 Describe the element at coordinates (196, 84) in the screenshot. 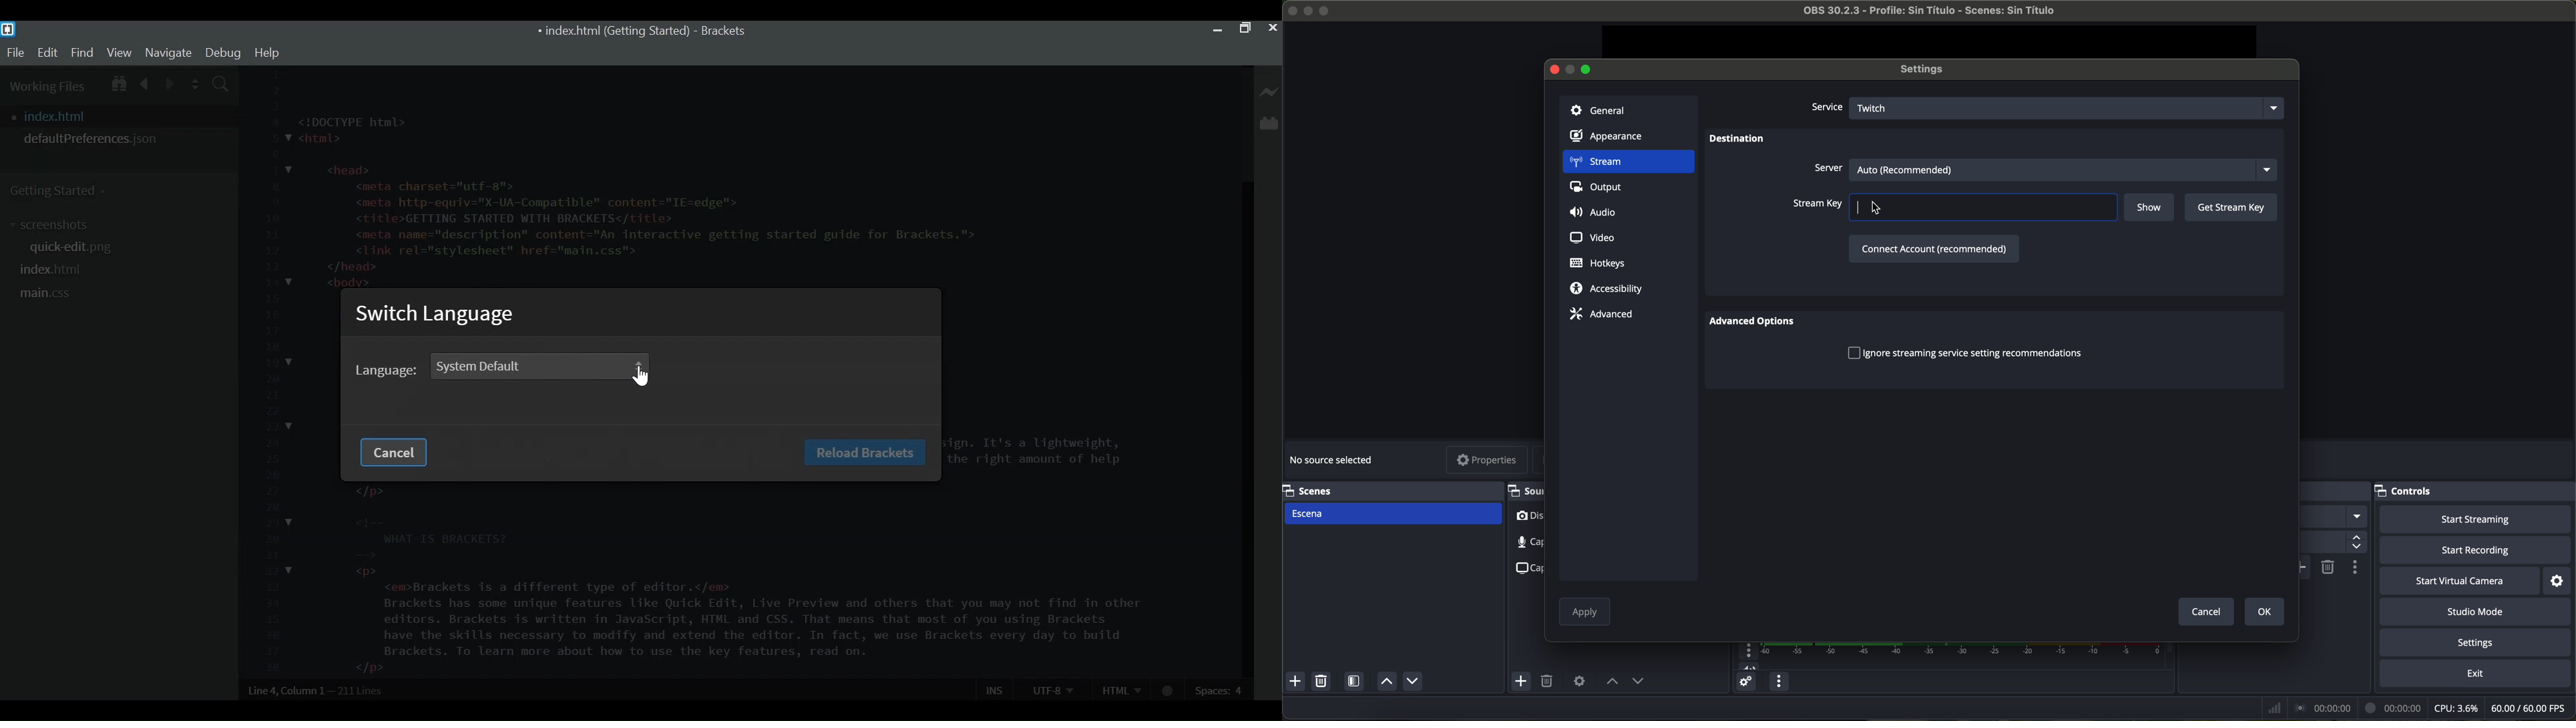

I see `Split the File Vertically or Horizontally` at that location.